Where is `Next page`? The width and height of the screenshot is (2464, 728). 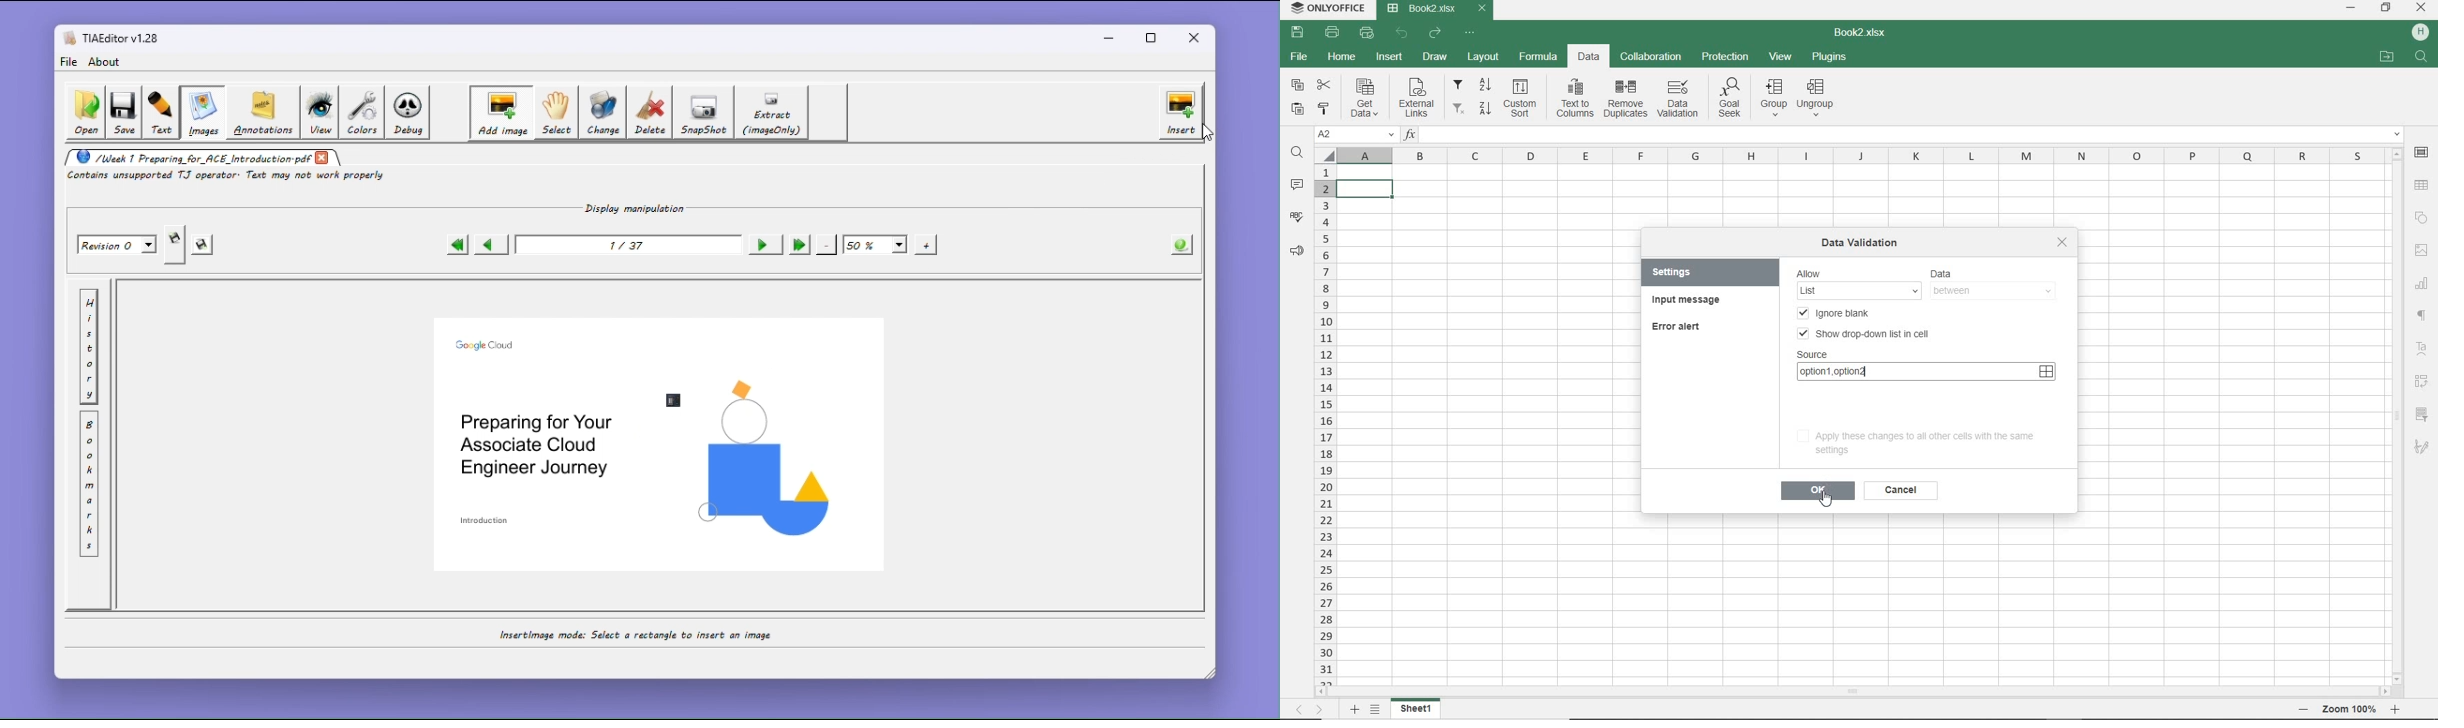
Next page is located at coordinates (762, 245).